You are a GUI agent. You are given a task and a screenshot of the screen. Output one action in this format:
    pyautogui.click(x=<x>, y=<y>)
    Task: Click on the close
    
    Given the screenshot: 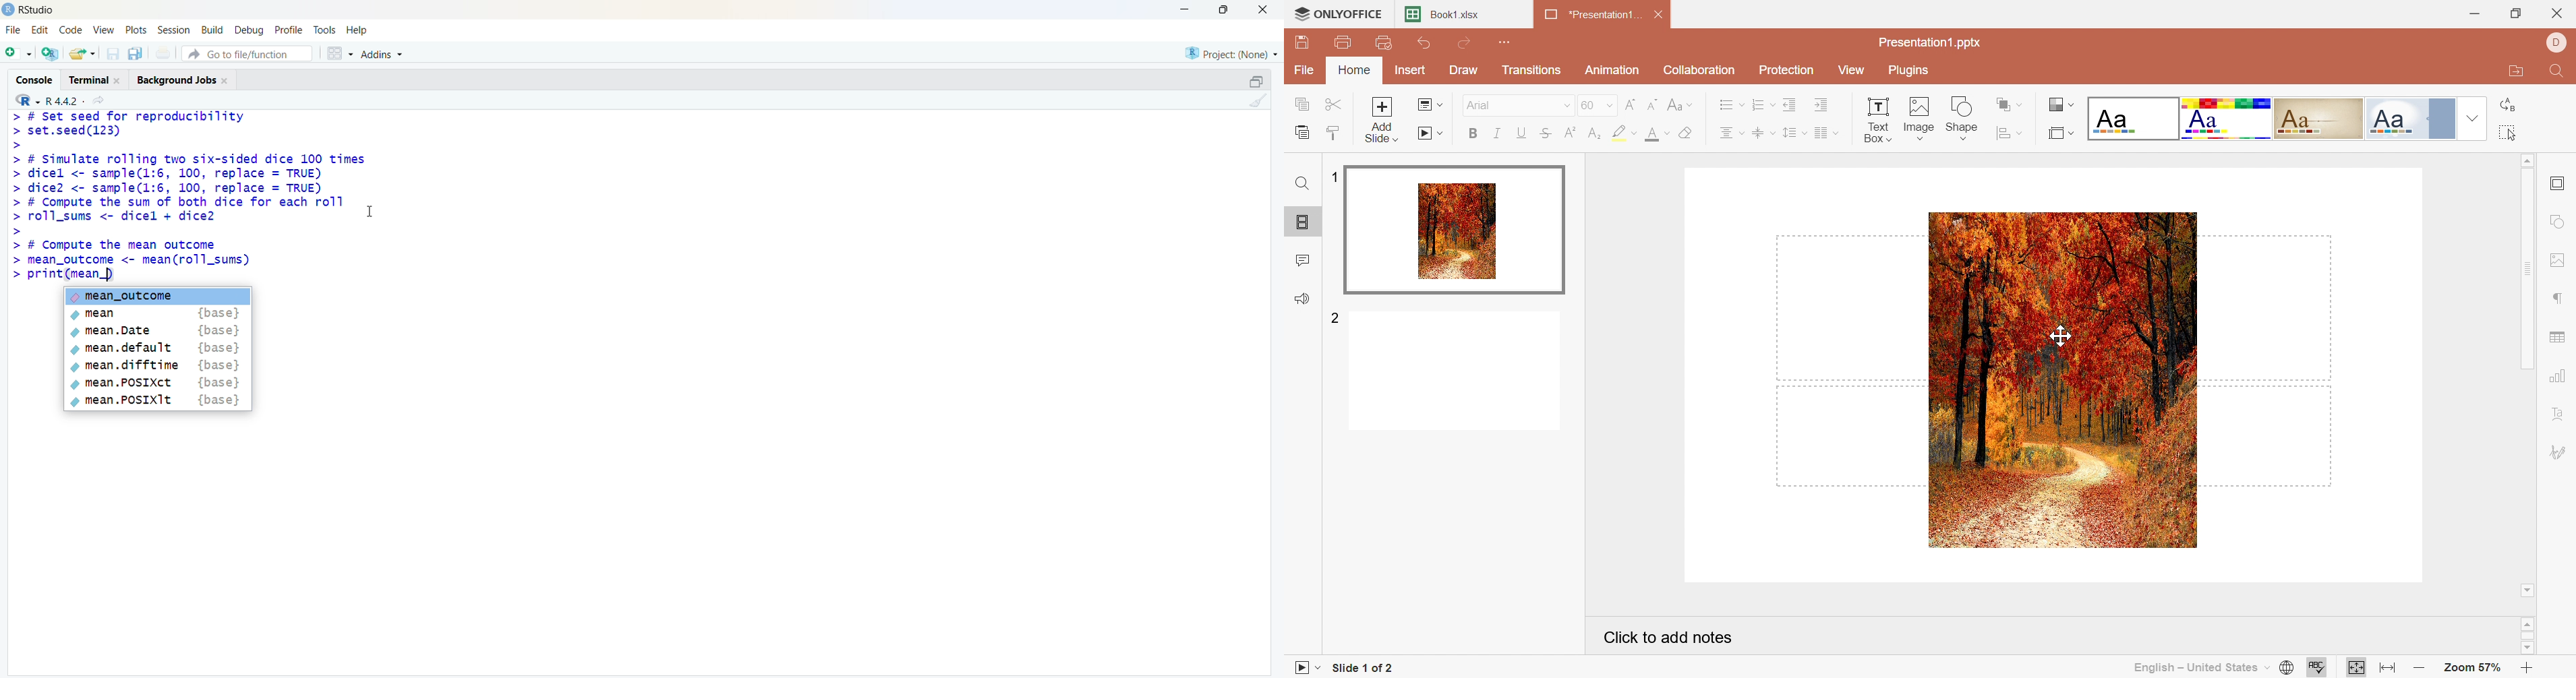 What is the action you would take?
    pyautogui.click(x=118, y=81)
    